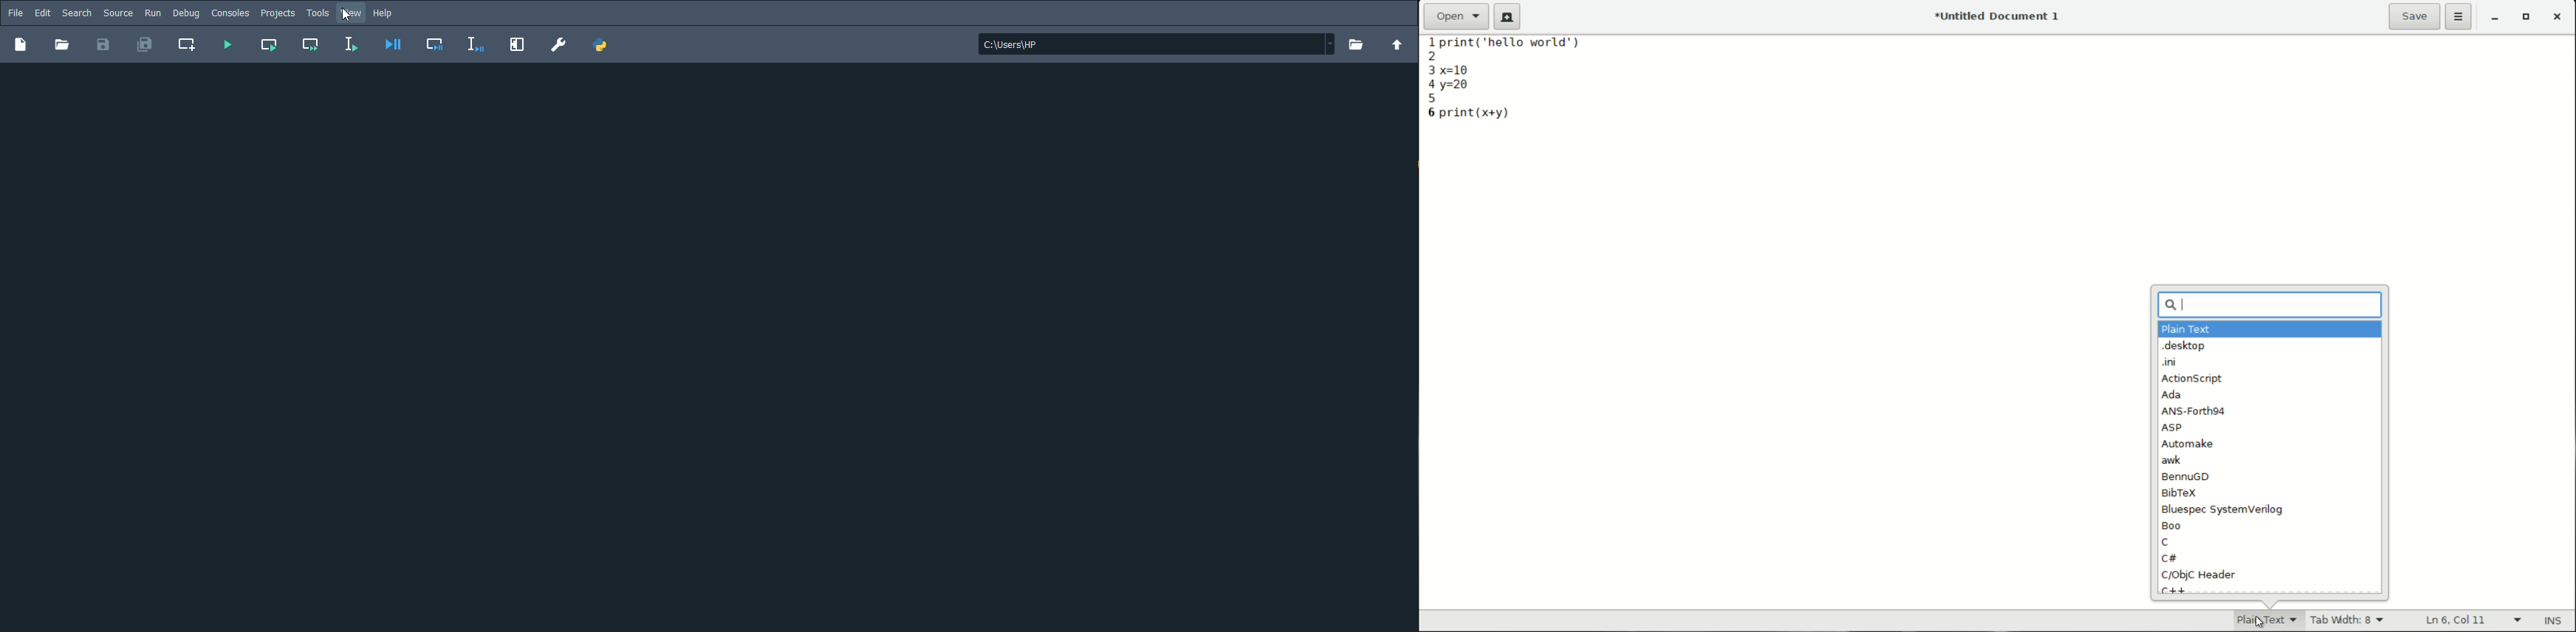  I want to click on Maximize current pane, so click(518, 44).